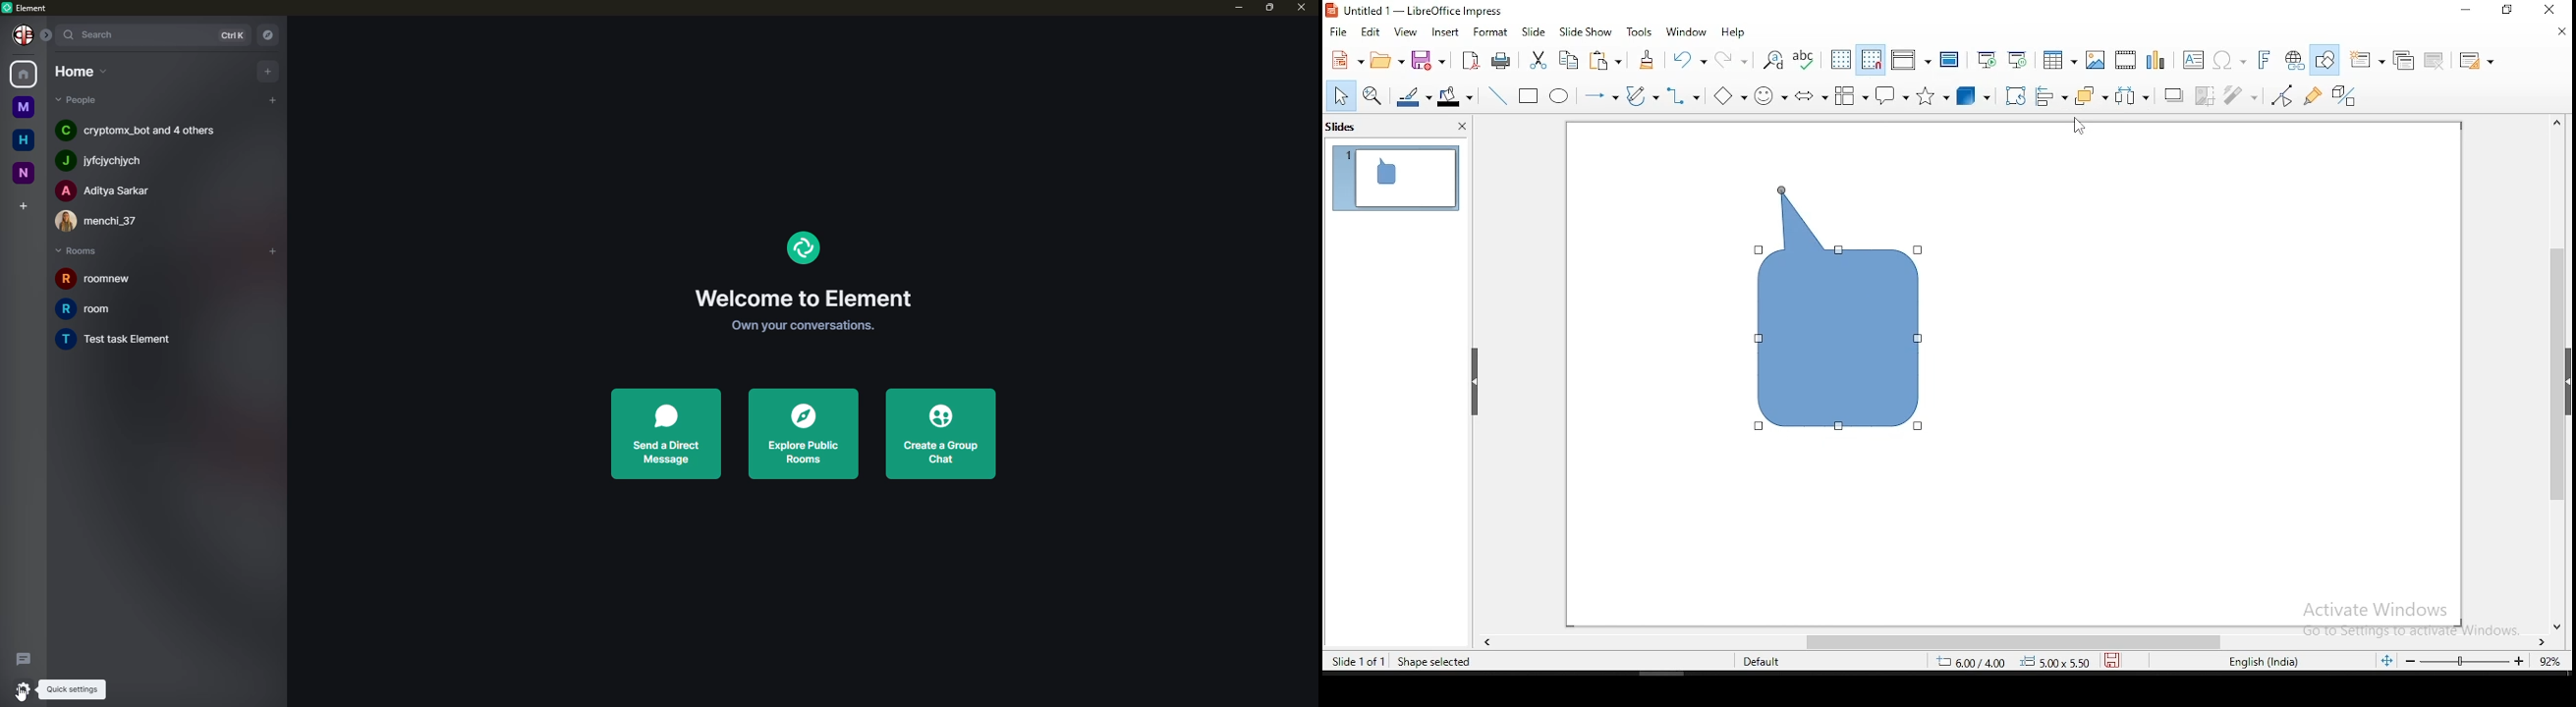 The image size is (2576, 728). What do you see at coordinates (1393, 178) in the screenshot?
I see `slide 1` at bounding box center [1393, 178].